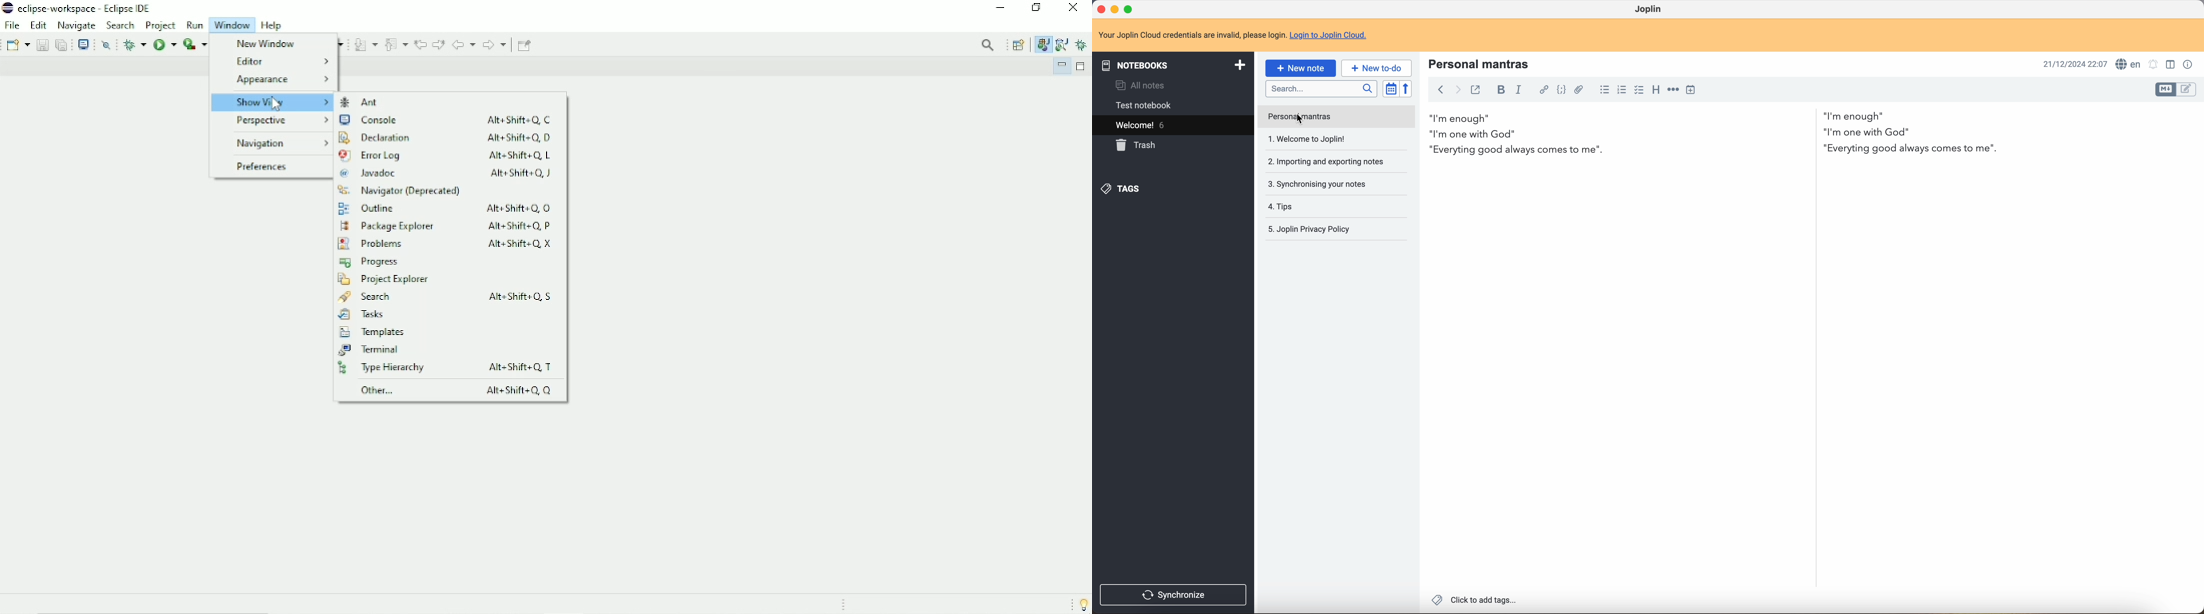  What do you see at coordinates (1322, 89) in the screenshot?
I see `search bar` at bounding box center [1322, 89].